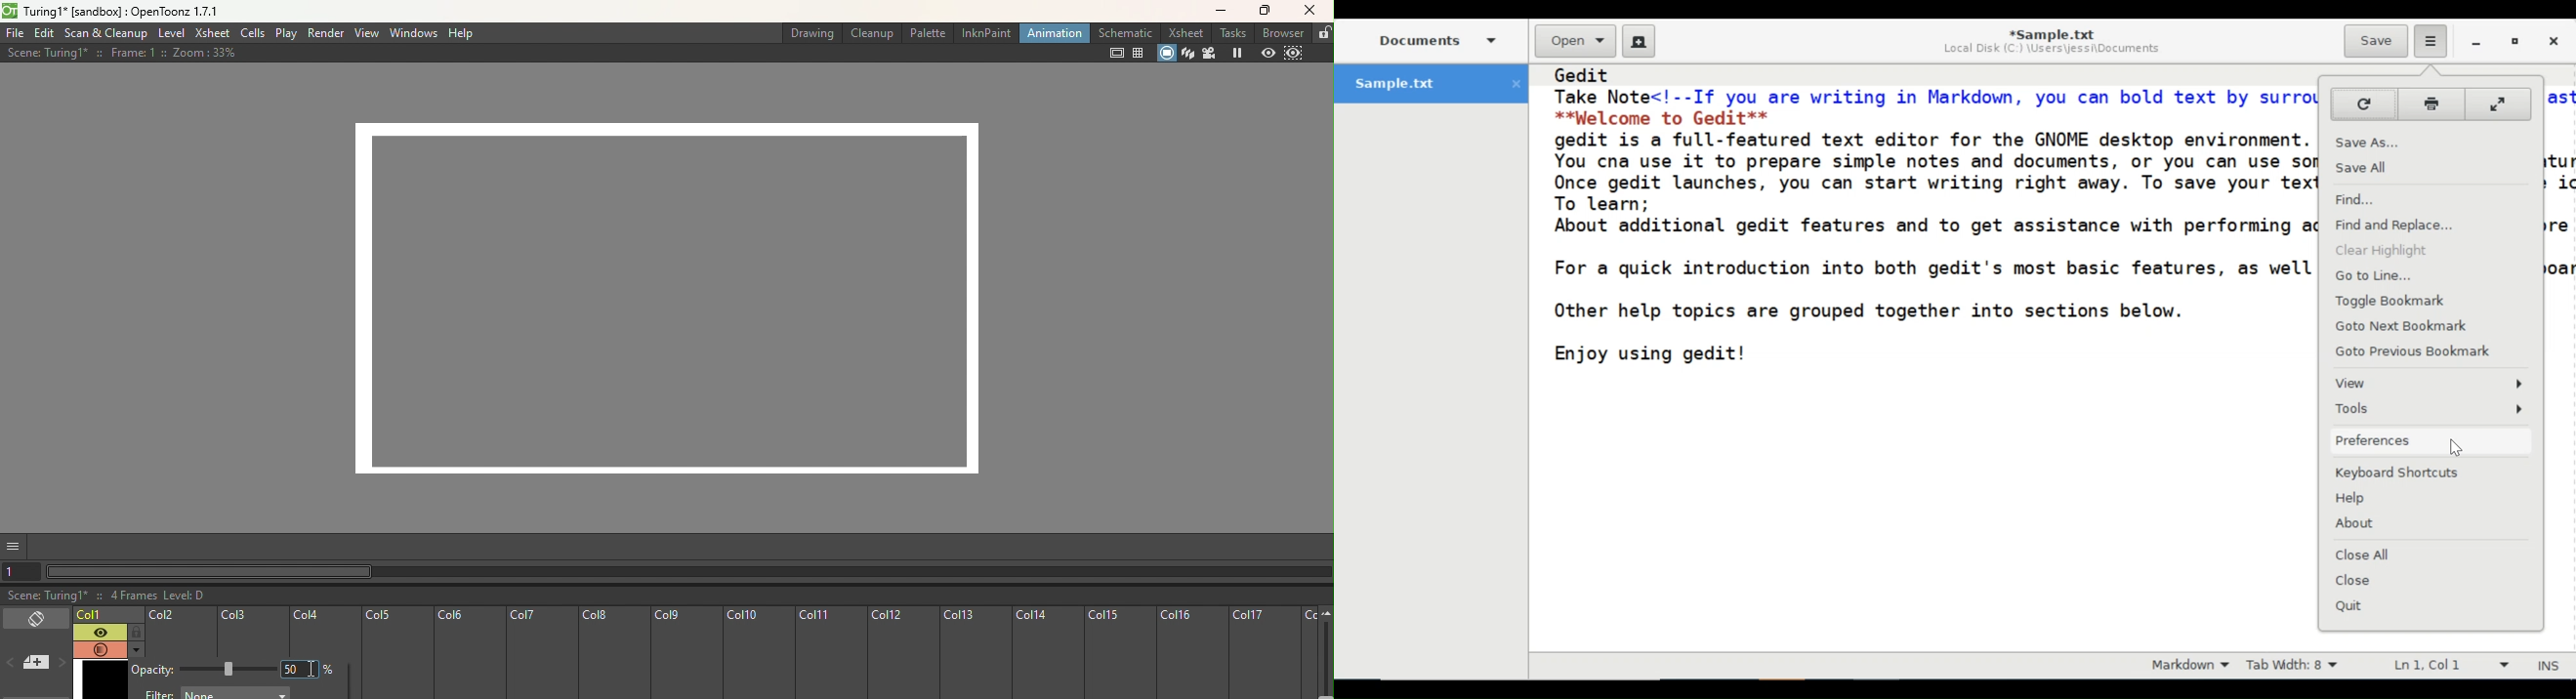 This screenshot has height=700, width=2576. I want to click on Toggle Xsheet/timeline, so click(35, 619).